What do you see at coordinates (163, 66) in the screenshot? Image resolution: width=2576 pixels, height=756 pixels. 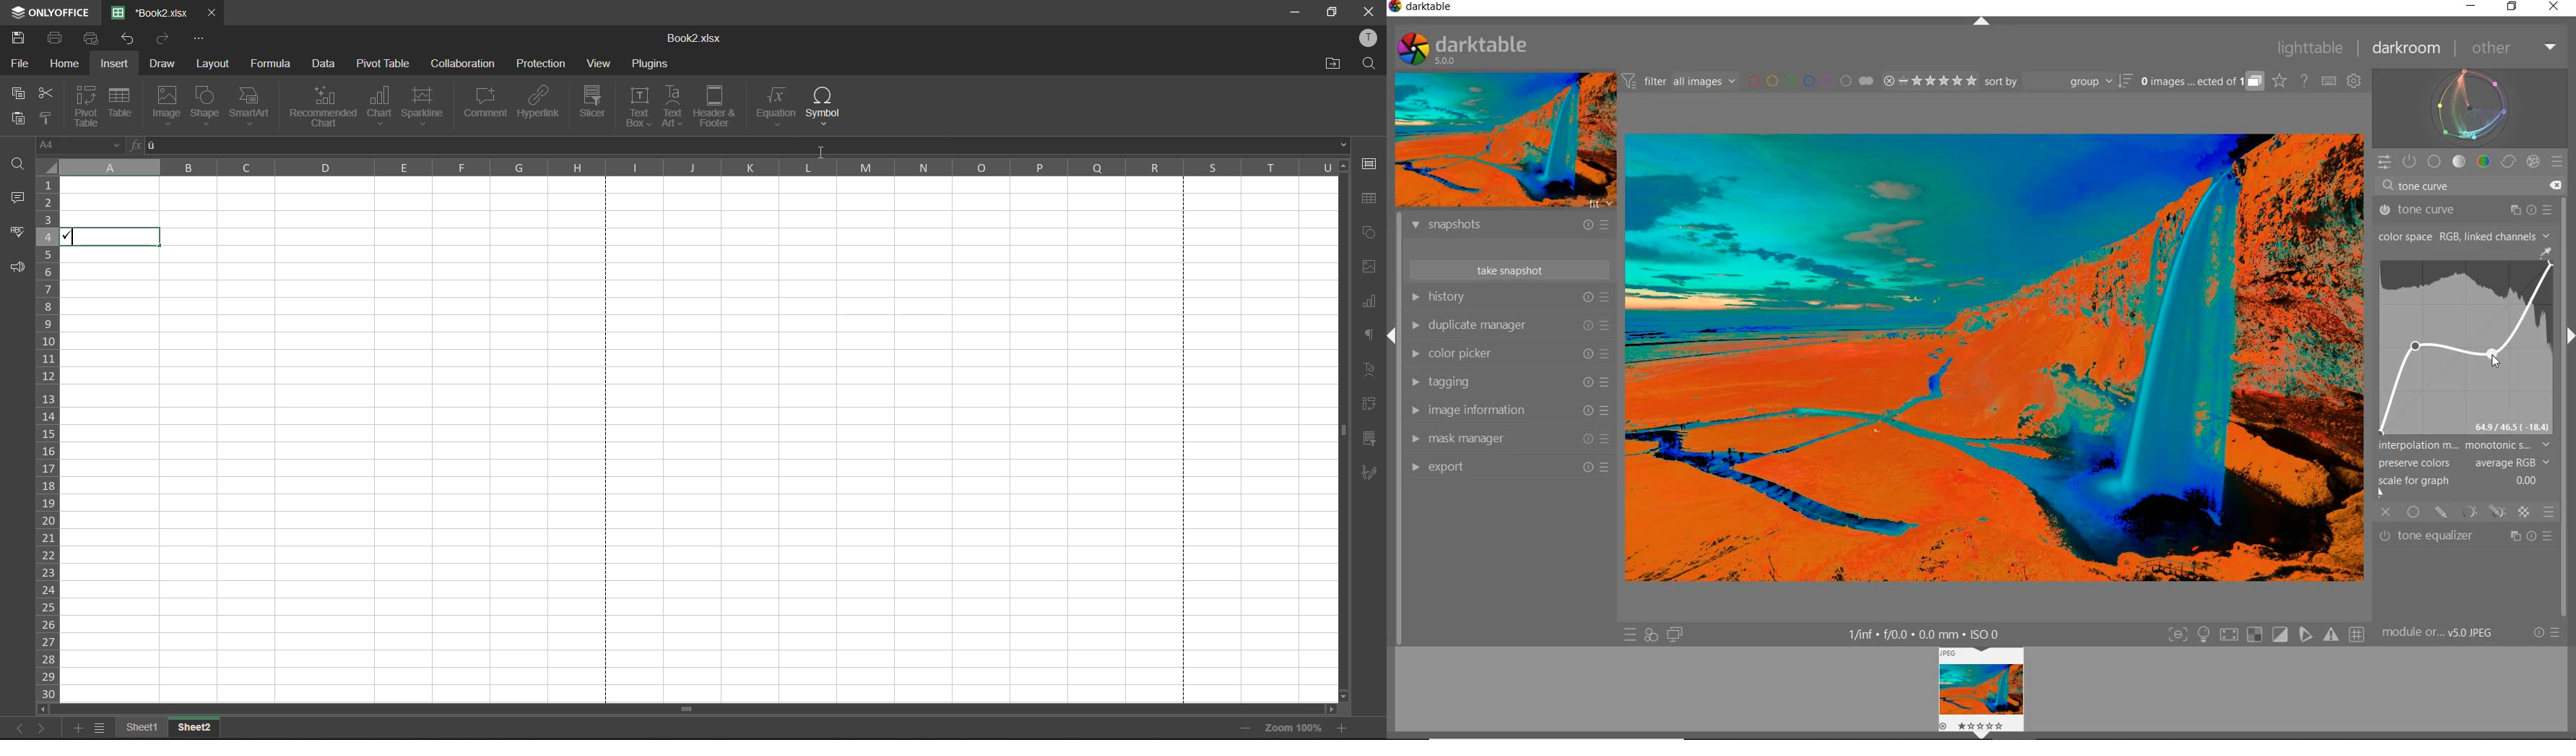 I see `draw` at bounding box center [163, 66].